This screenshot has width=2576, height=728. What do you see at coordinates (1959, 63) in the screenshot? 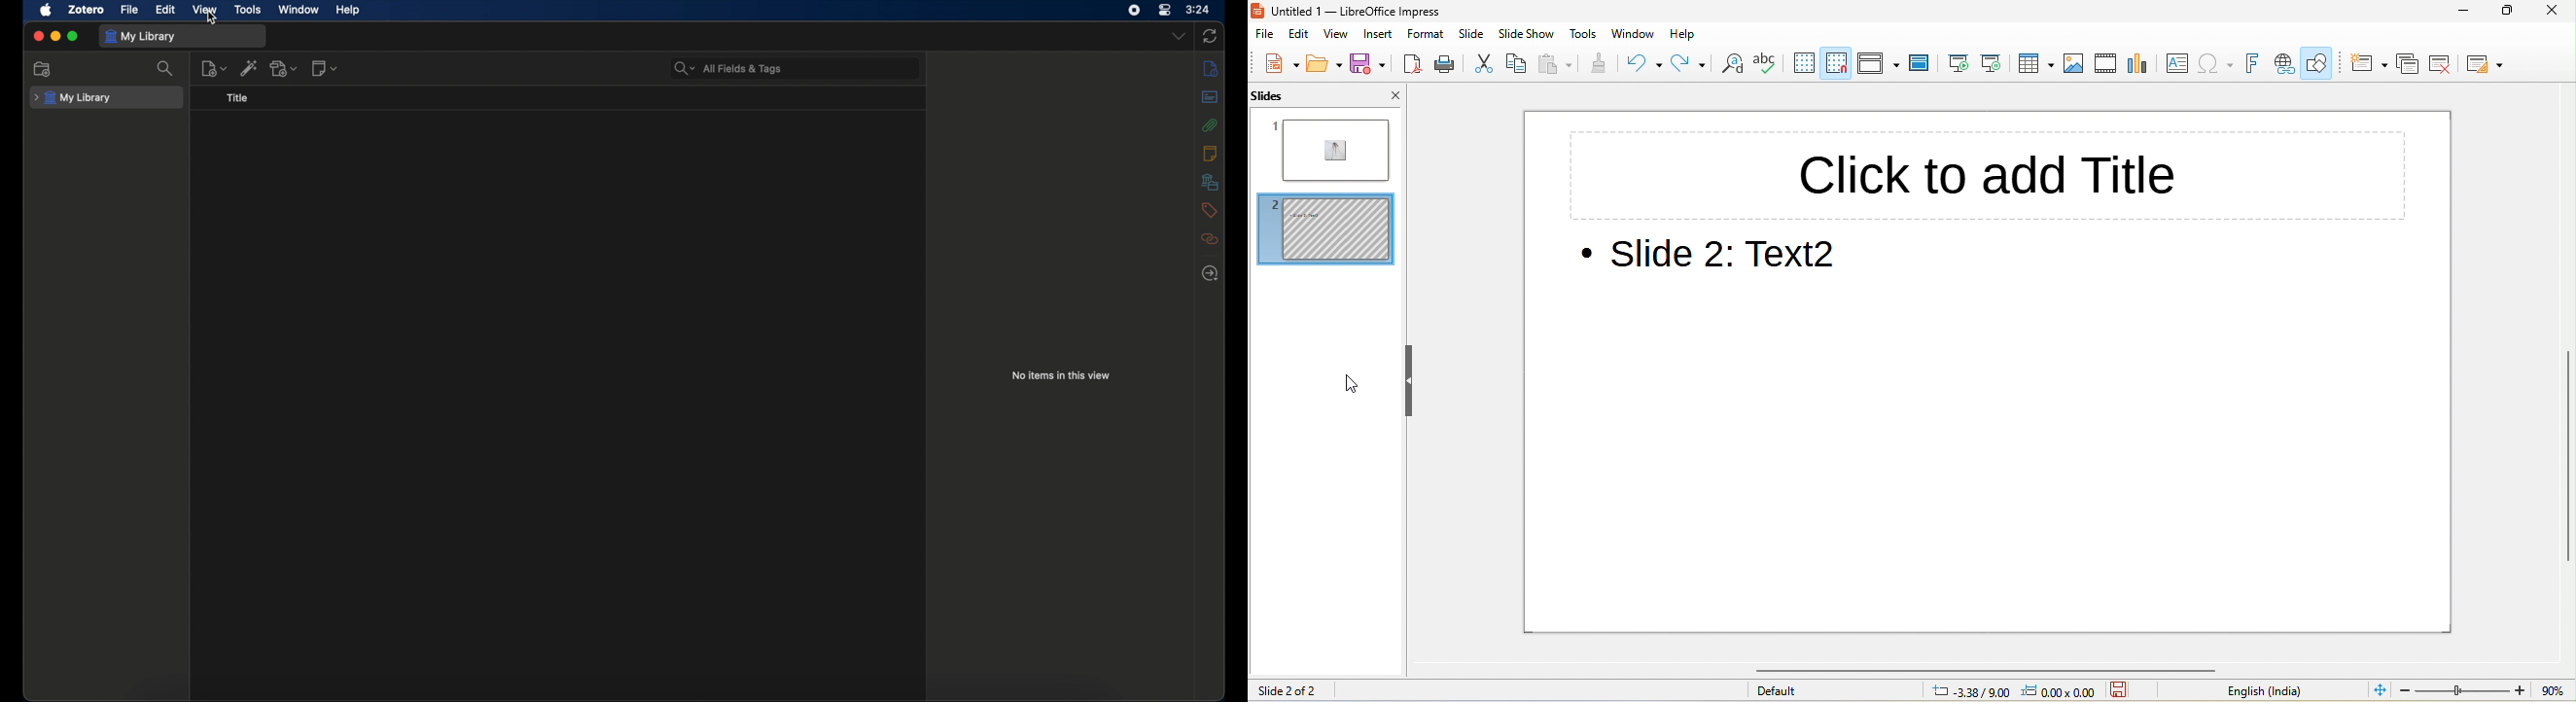
I see `start from first slide` at bounding box center [1959, 63].